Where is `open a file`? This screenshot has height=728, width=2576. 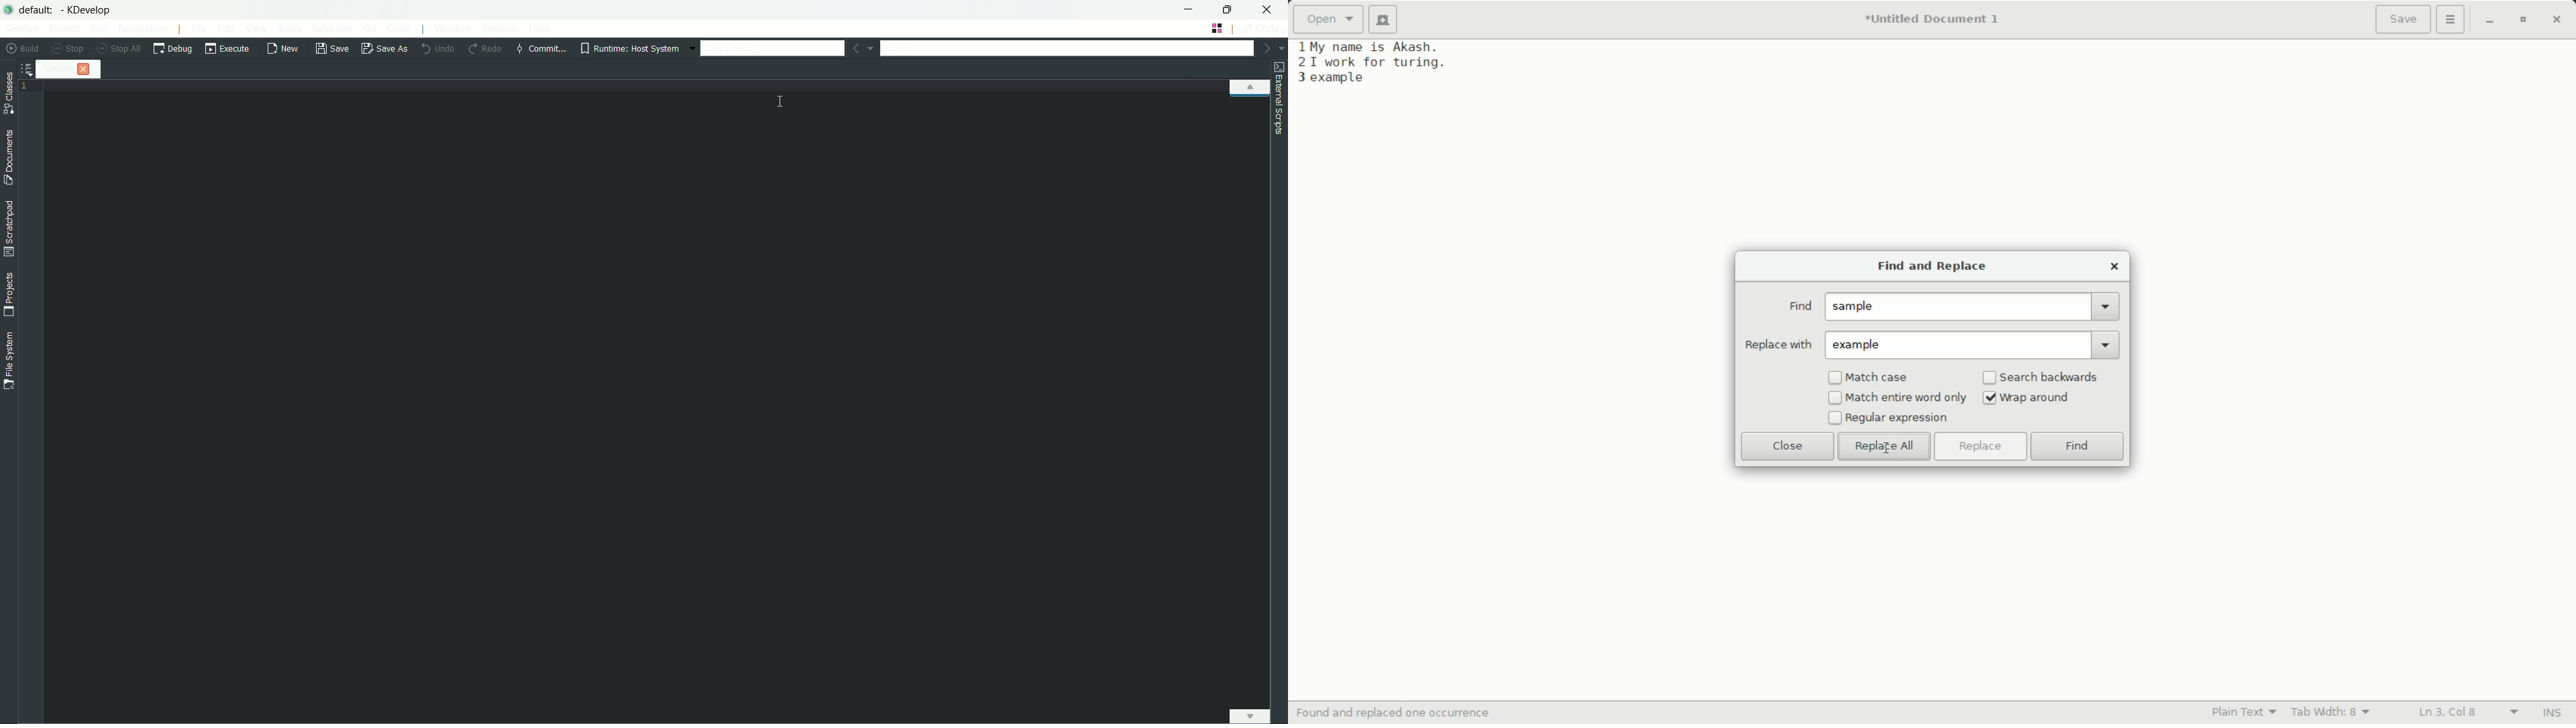 open a file is located at coordinates (1328, 19).